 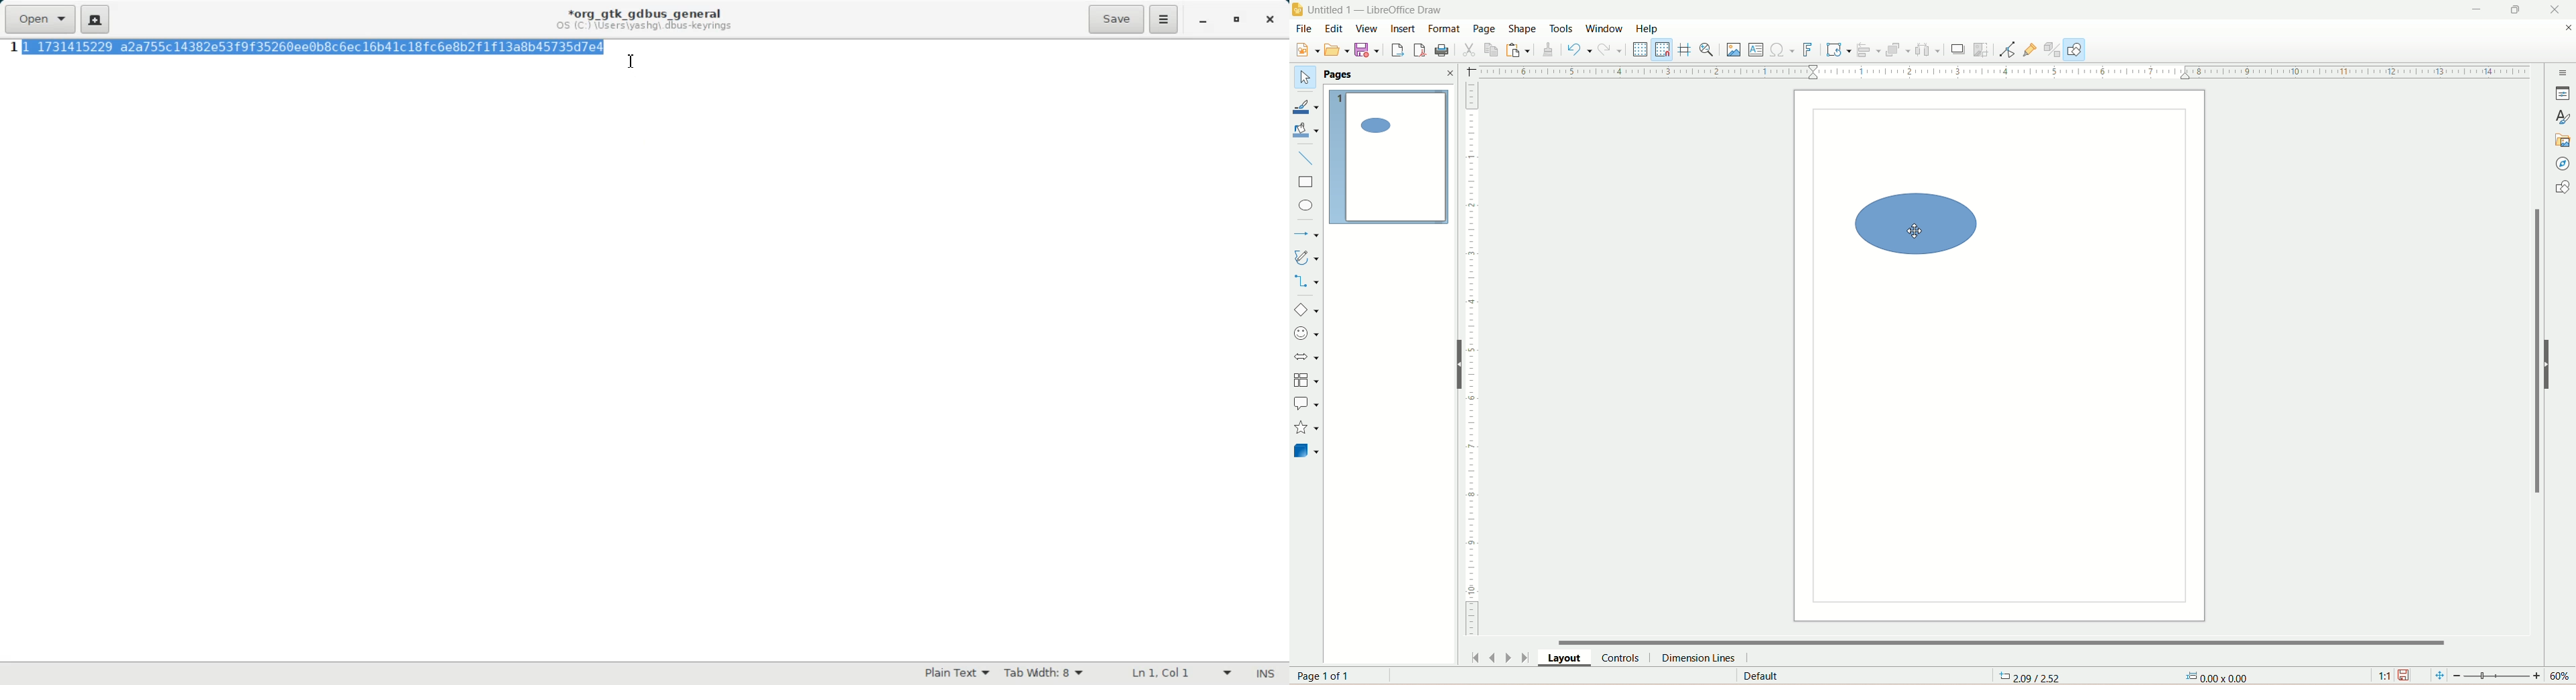 I want to click on vertical scroll bar, so click(x=2533, y=359).